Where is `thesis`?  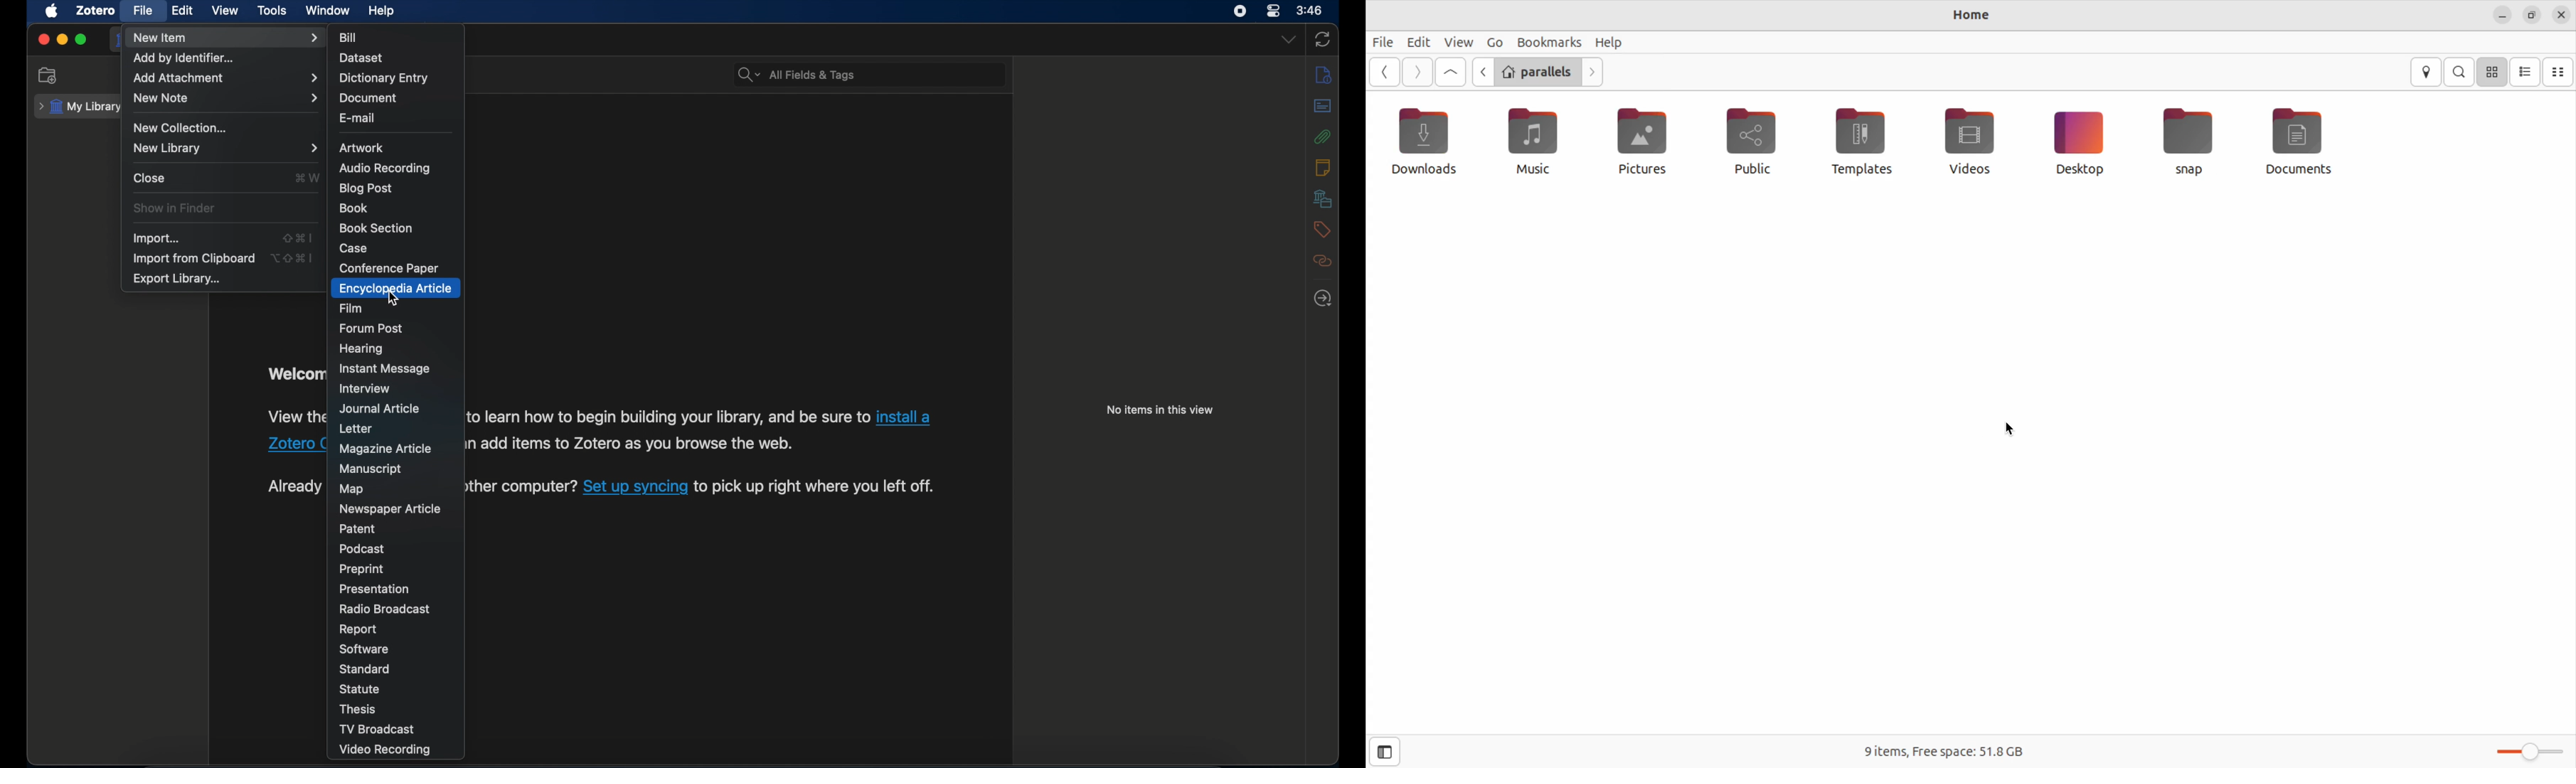
thesis is located at coordinates (358, 709).